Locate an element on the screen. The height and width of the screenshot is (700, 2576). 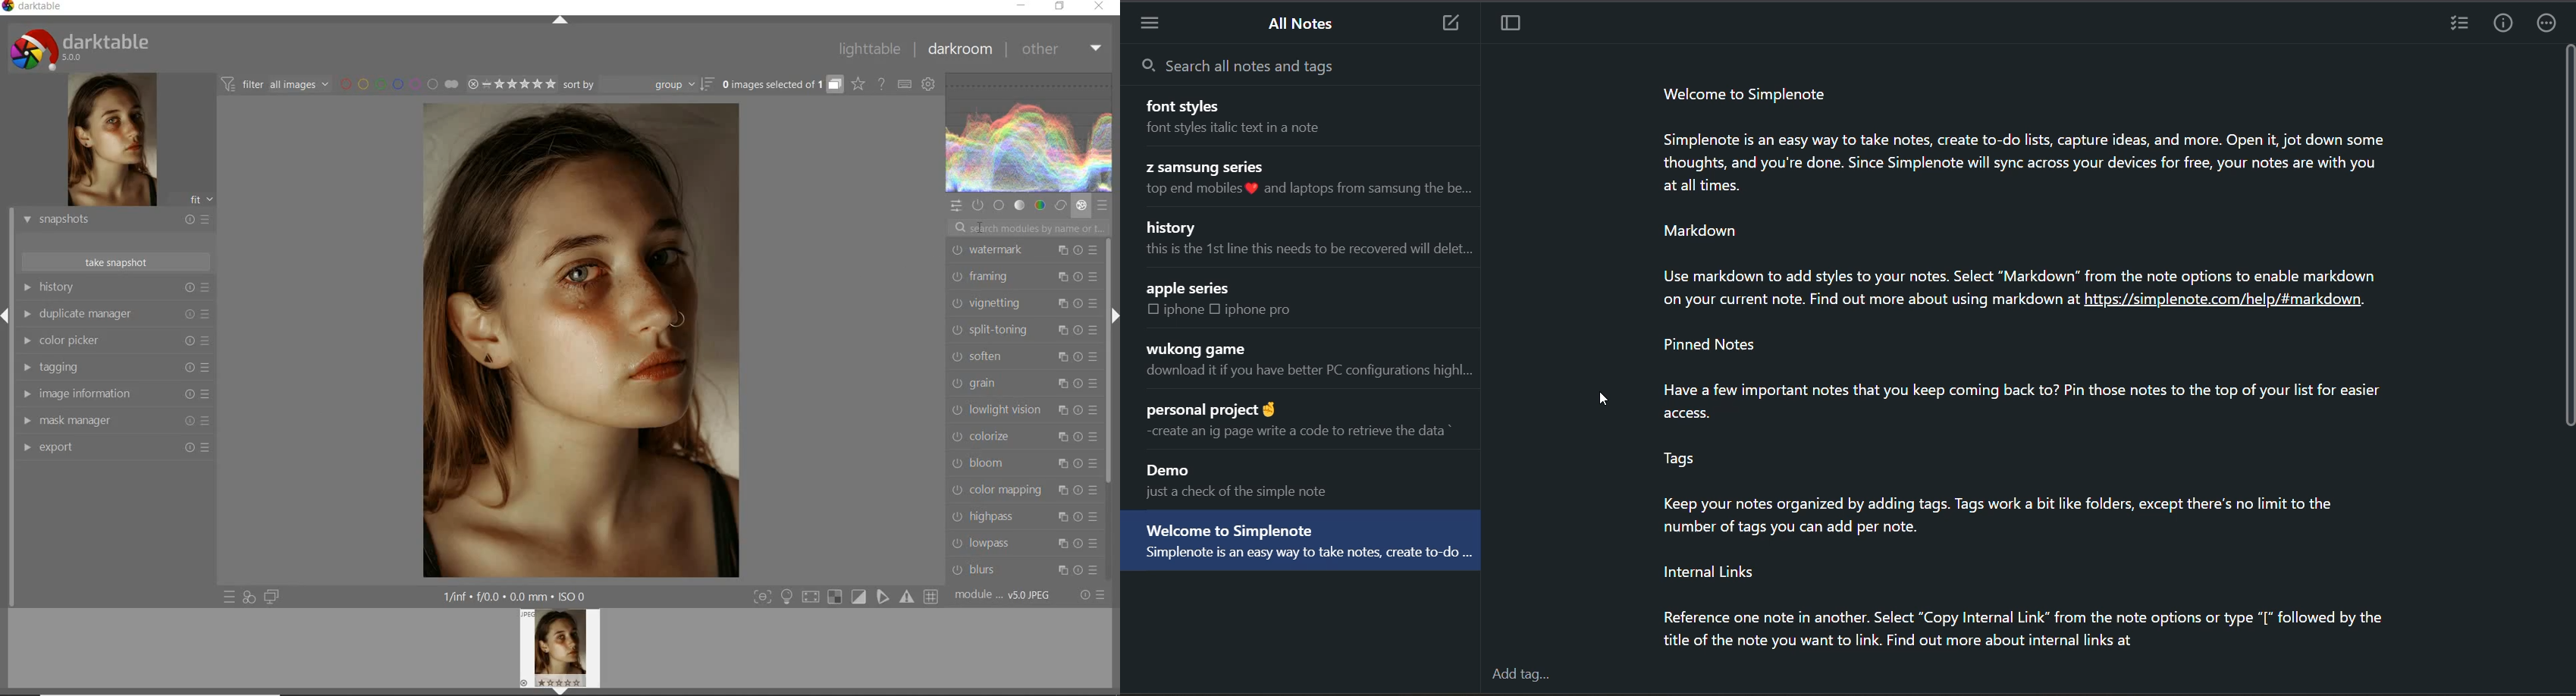
other is located at coordinates (1059, 50).